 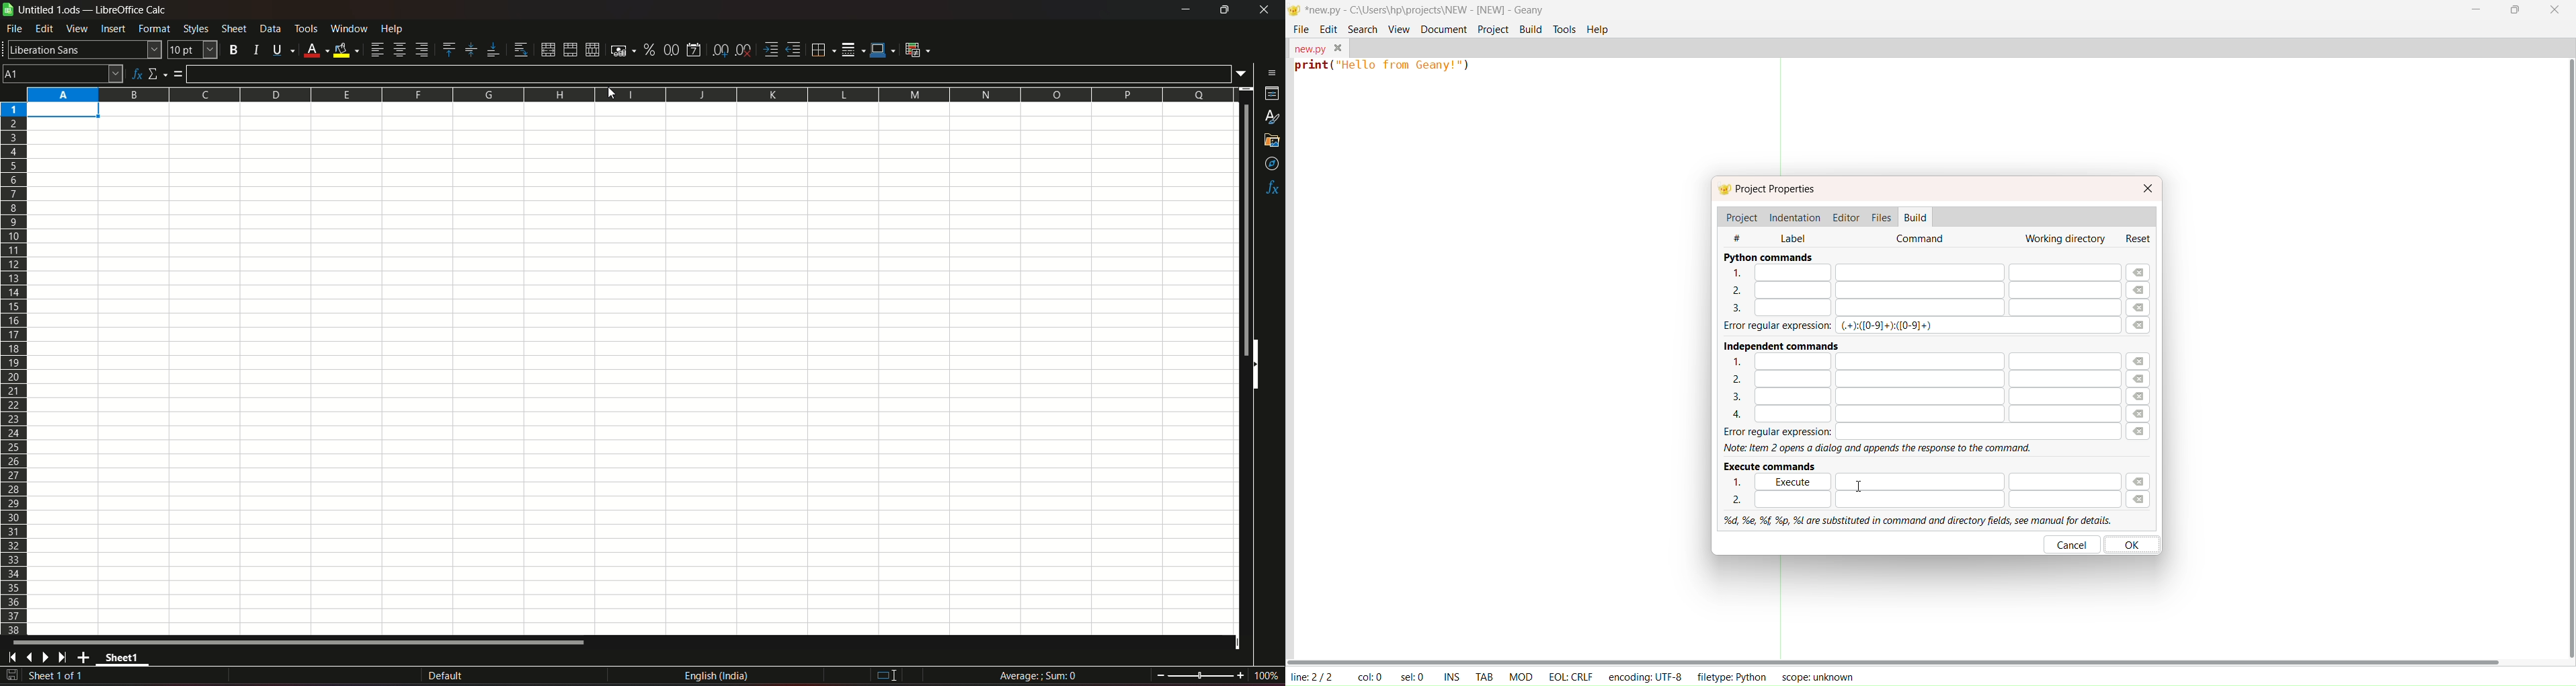 What do you see at coordinates (854, 48) in the screenshot?
I see `border style` at bounding box center [854, 48].